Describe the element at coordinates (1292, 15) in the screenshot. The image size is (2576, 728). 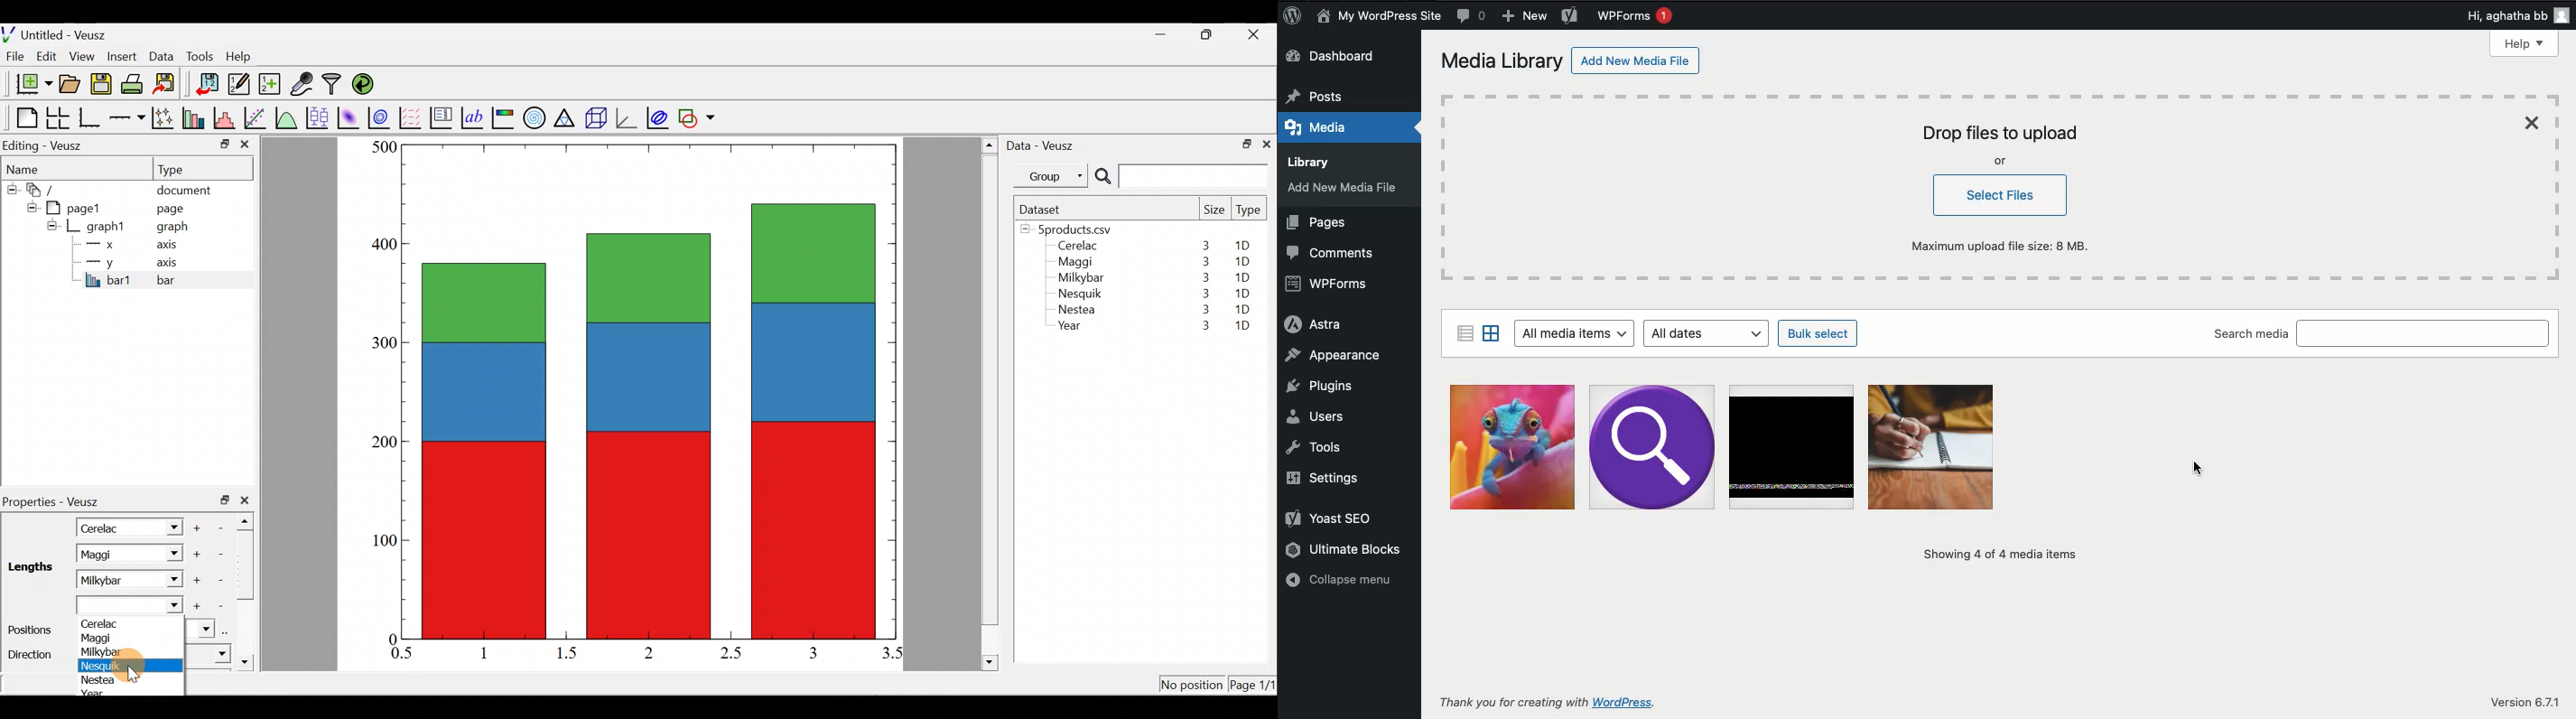
I see `WordPress logo` at that location.